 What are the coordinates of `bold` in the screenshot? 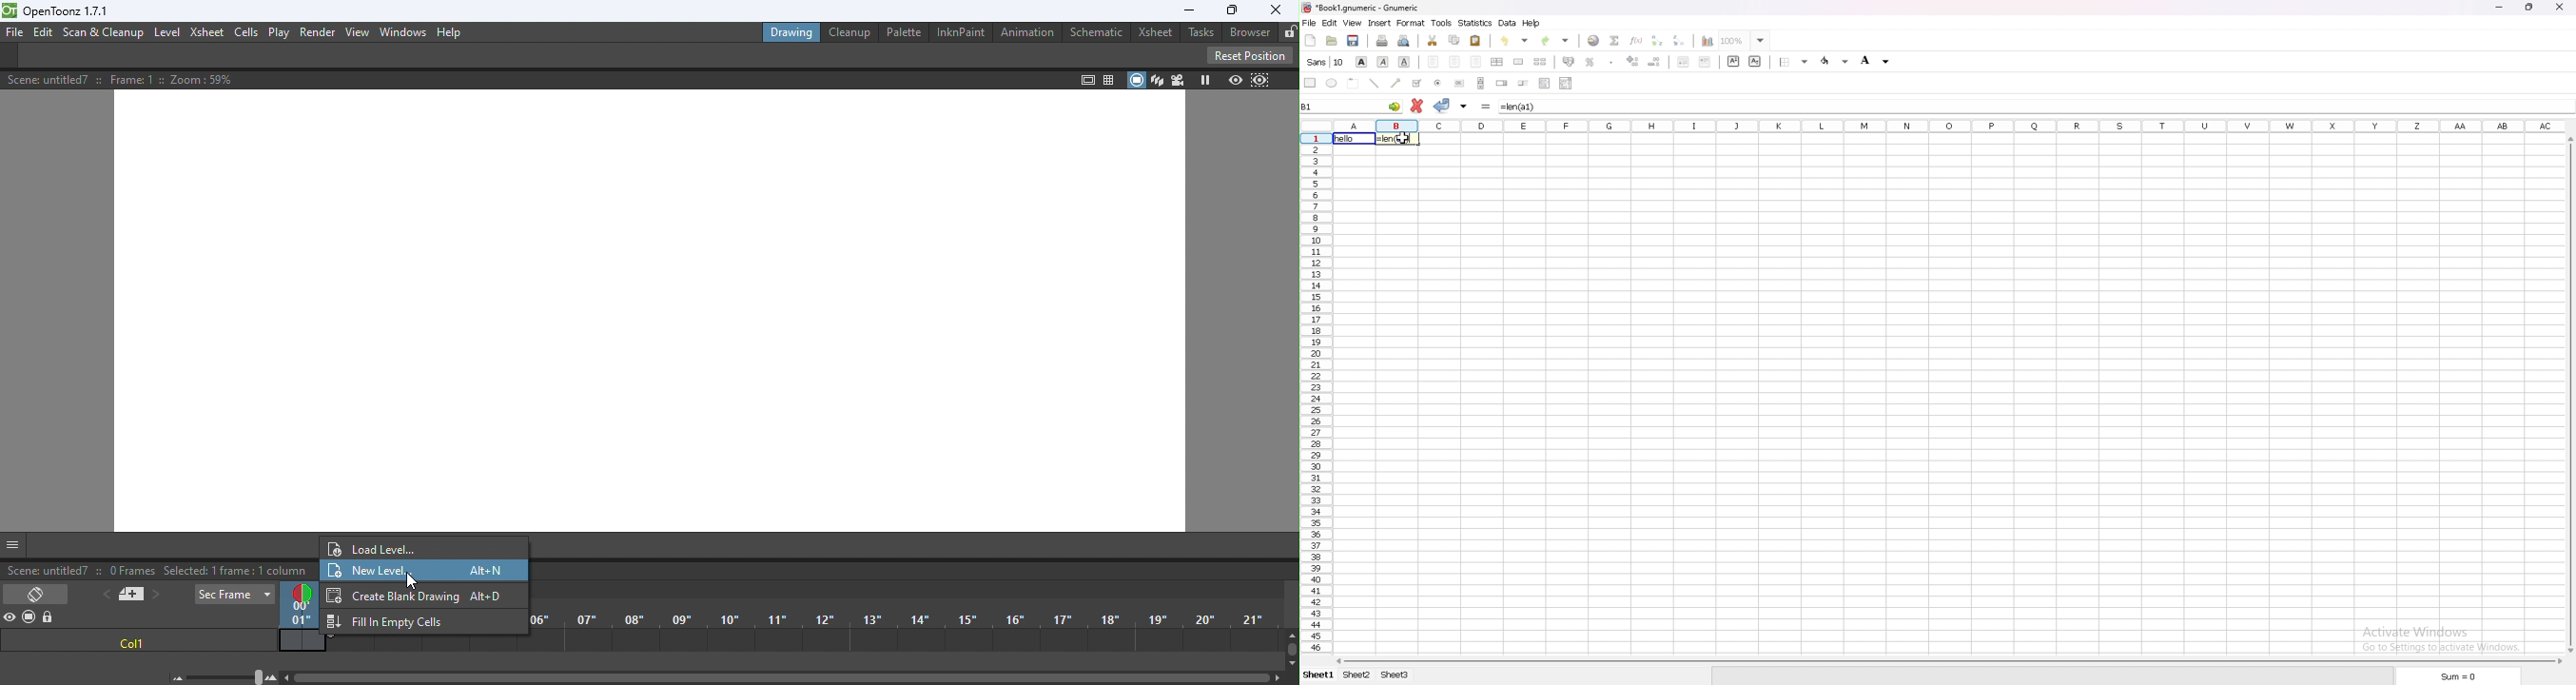 It's located at (1361, 61).